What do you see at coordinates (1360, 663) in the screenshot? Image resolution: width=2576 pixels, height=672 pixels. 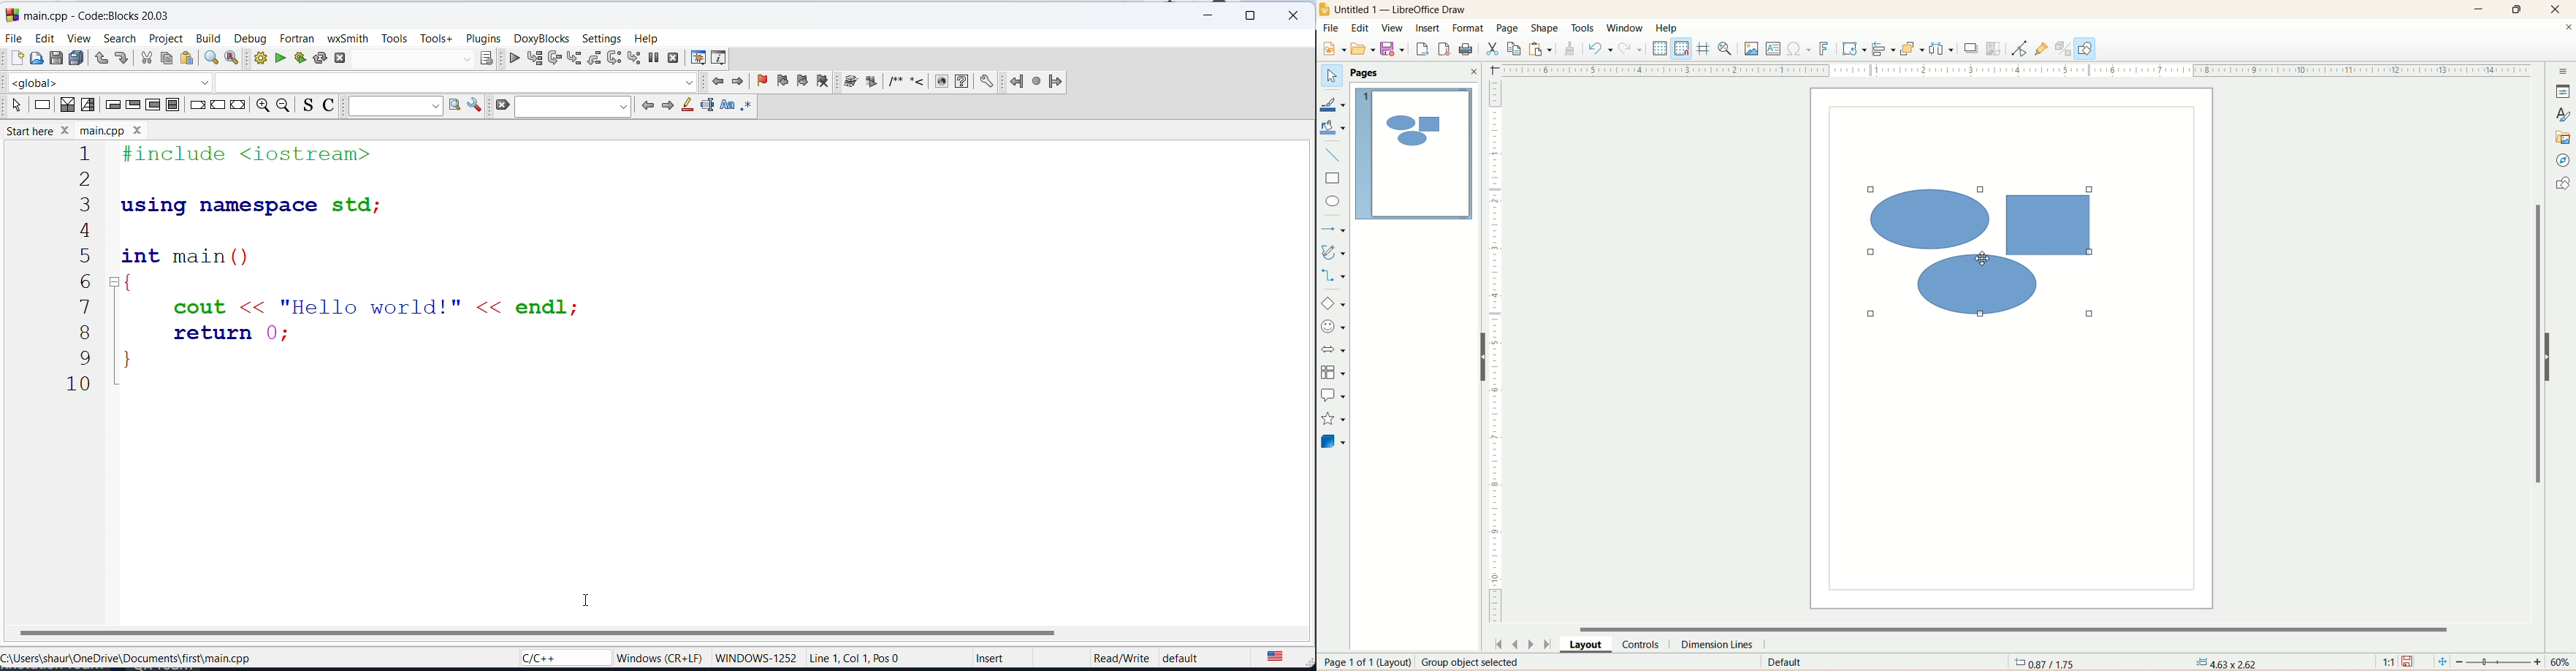 I see `page` at bounding box center [1360, 663].